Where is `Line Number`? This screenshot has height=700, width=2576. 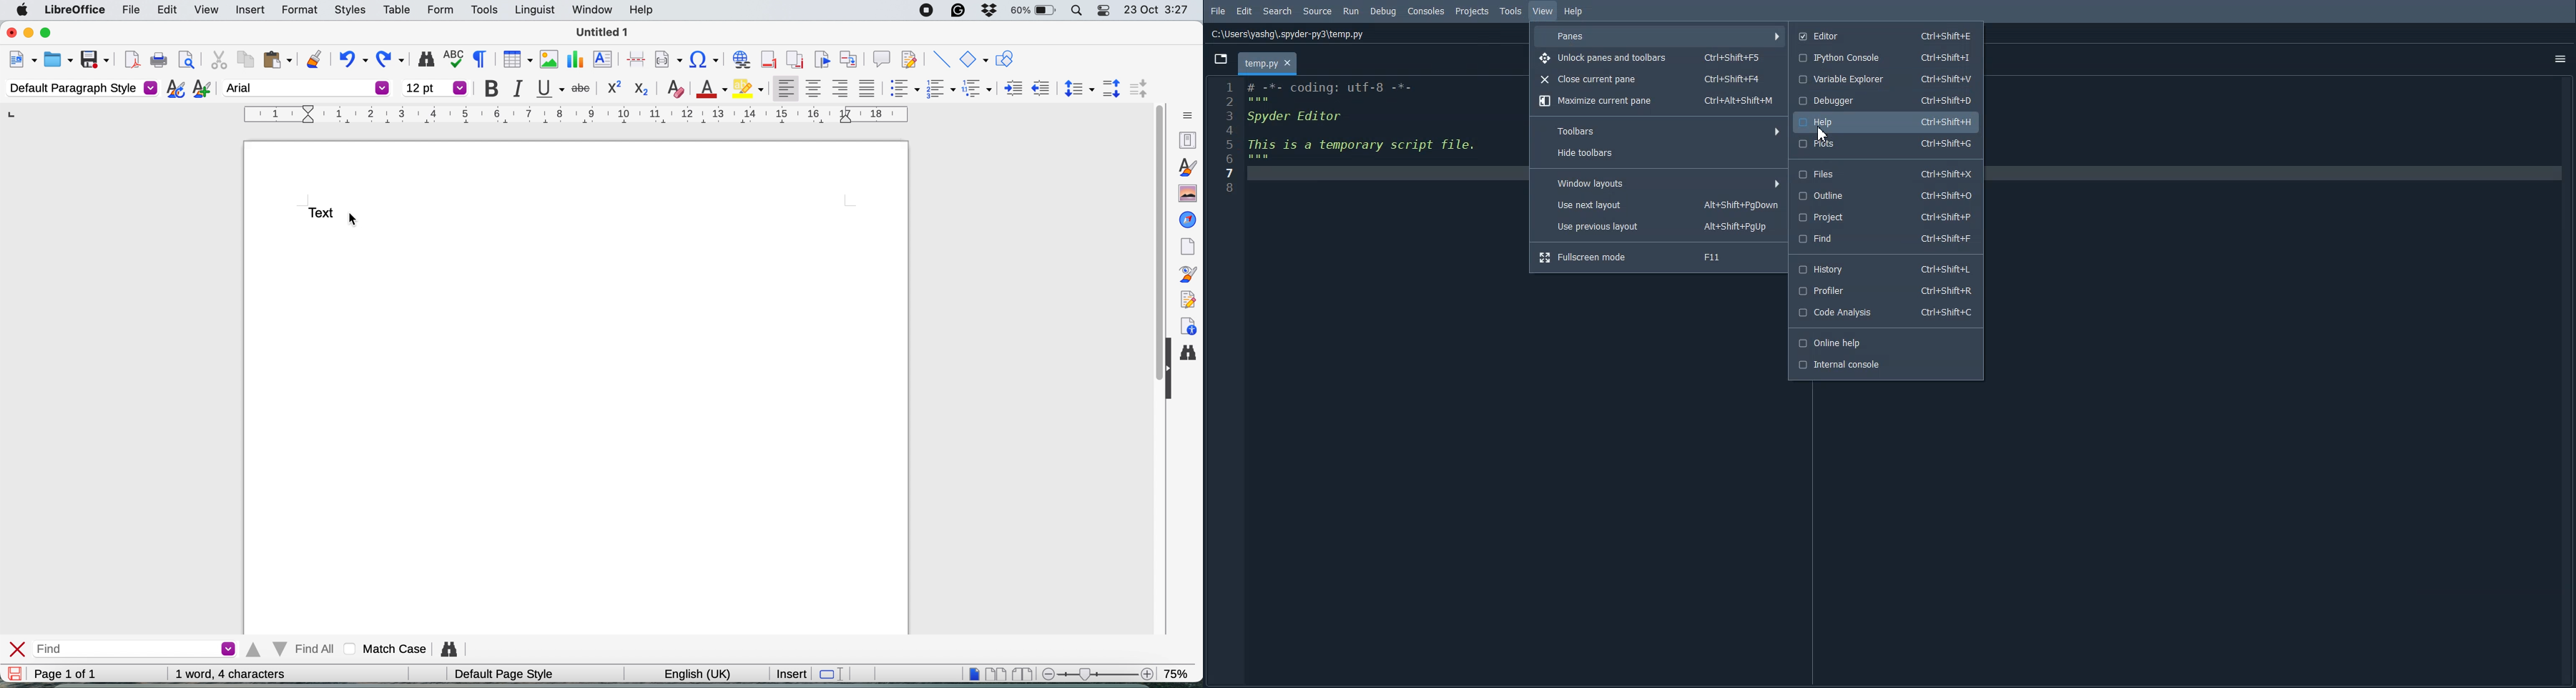 Line Number is located at coordinates (1225, 134).